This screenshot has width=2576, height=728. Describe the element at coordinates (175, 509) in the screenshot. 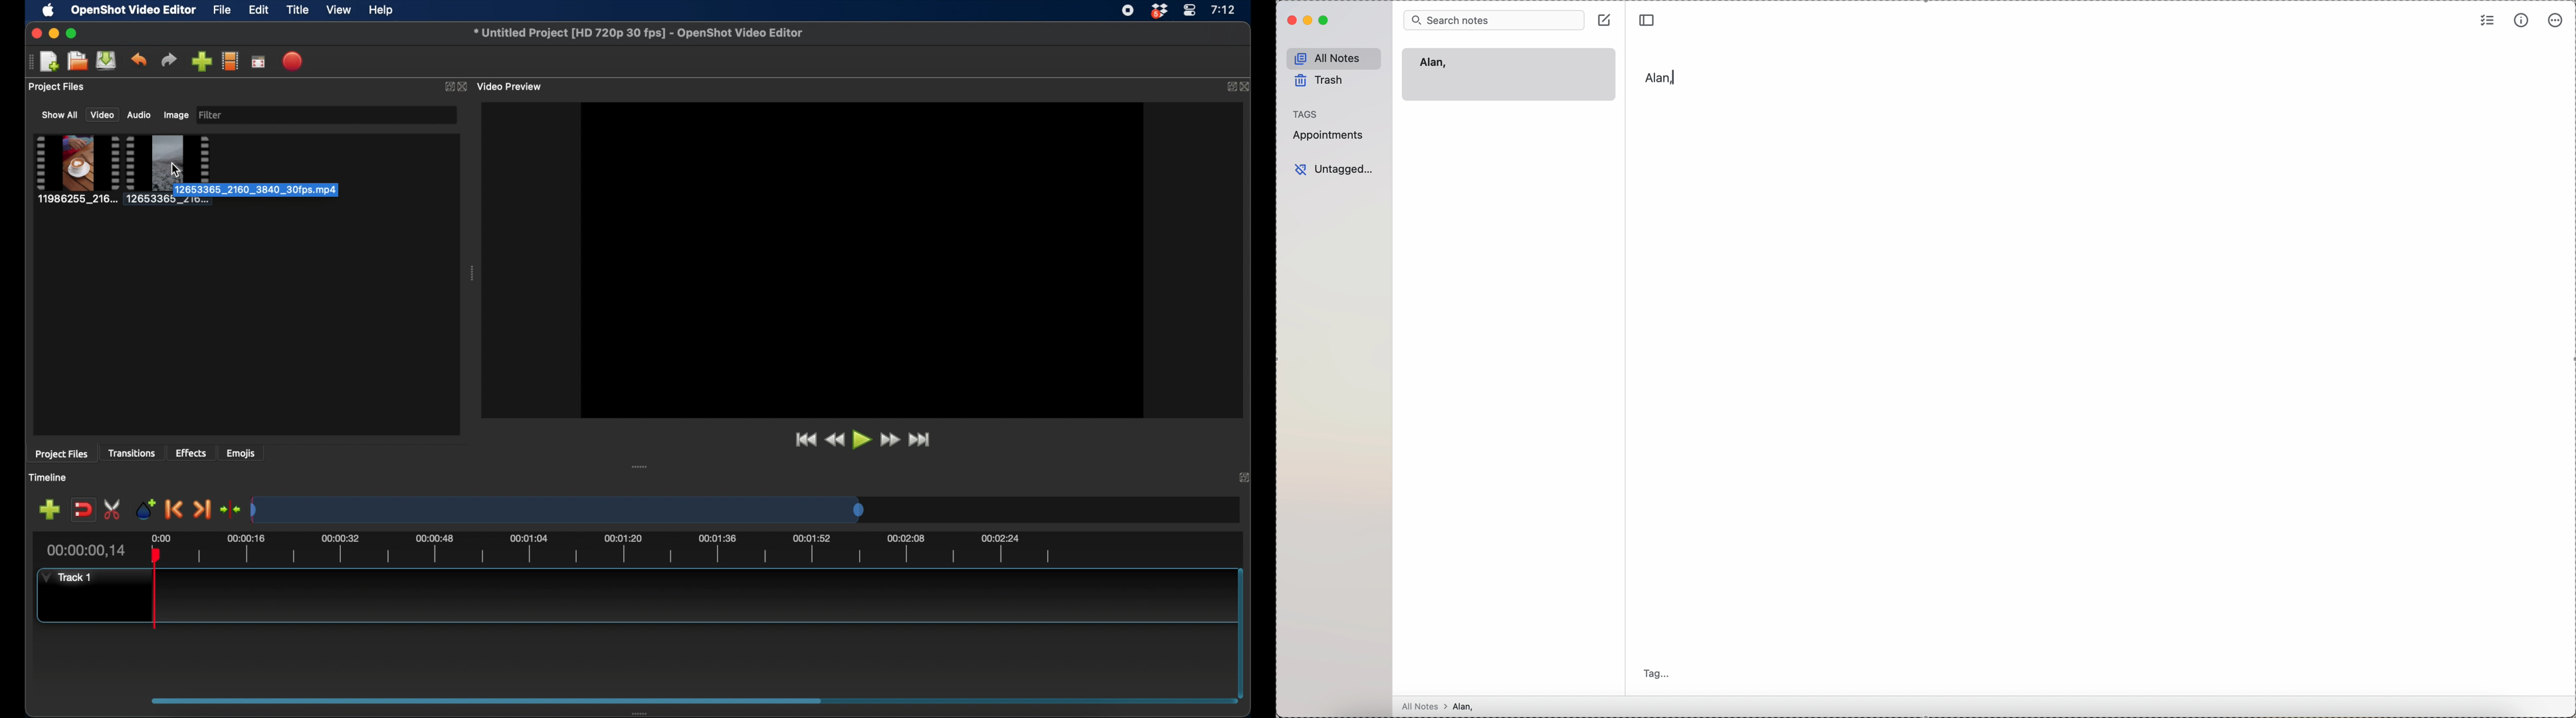

I see `previous marker` at that location.